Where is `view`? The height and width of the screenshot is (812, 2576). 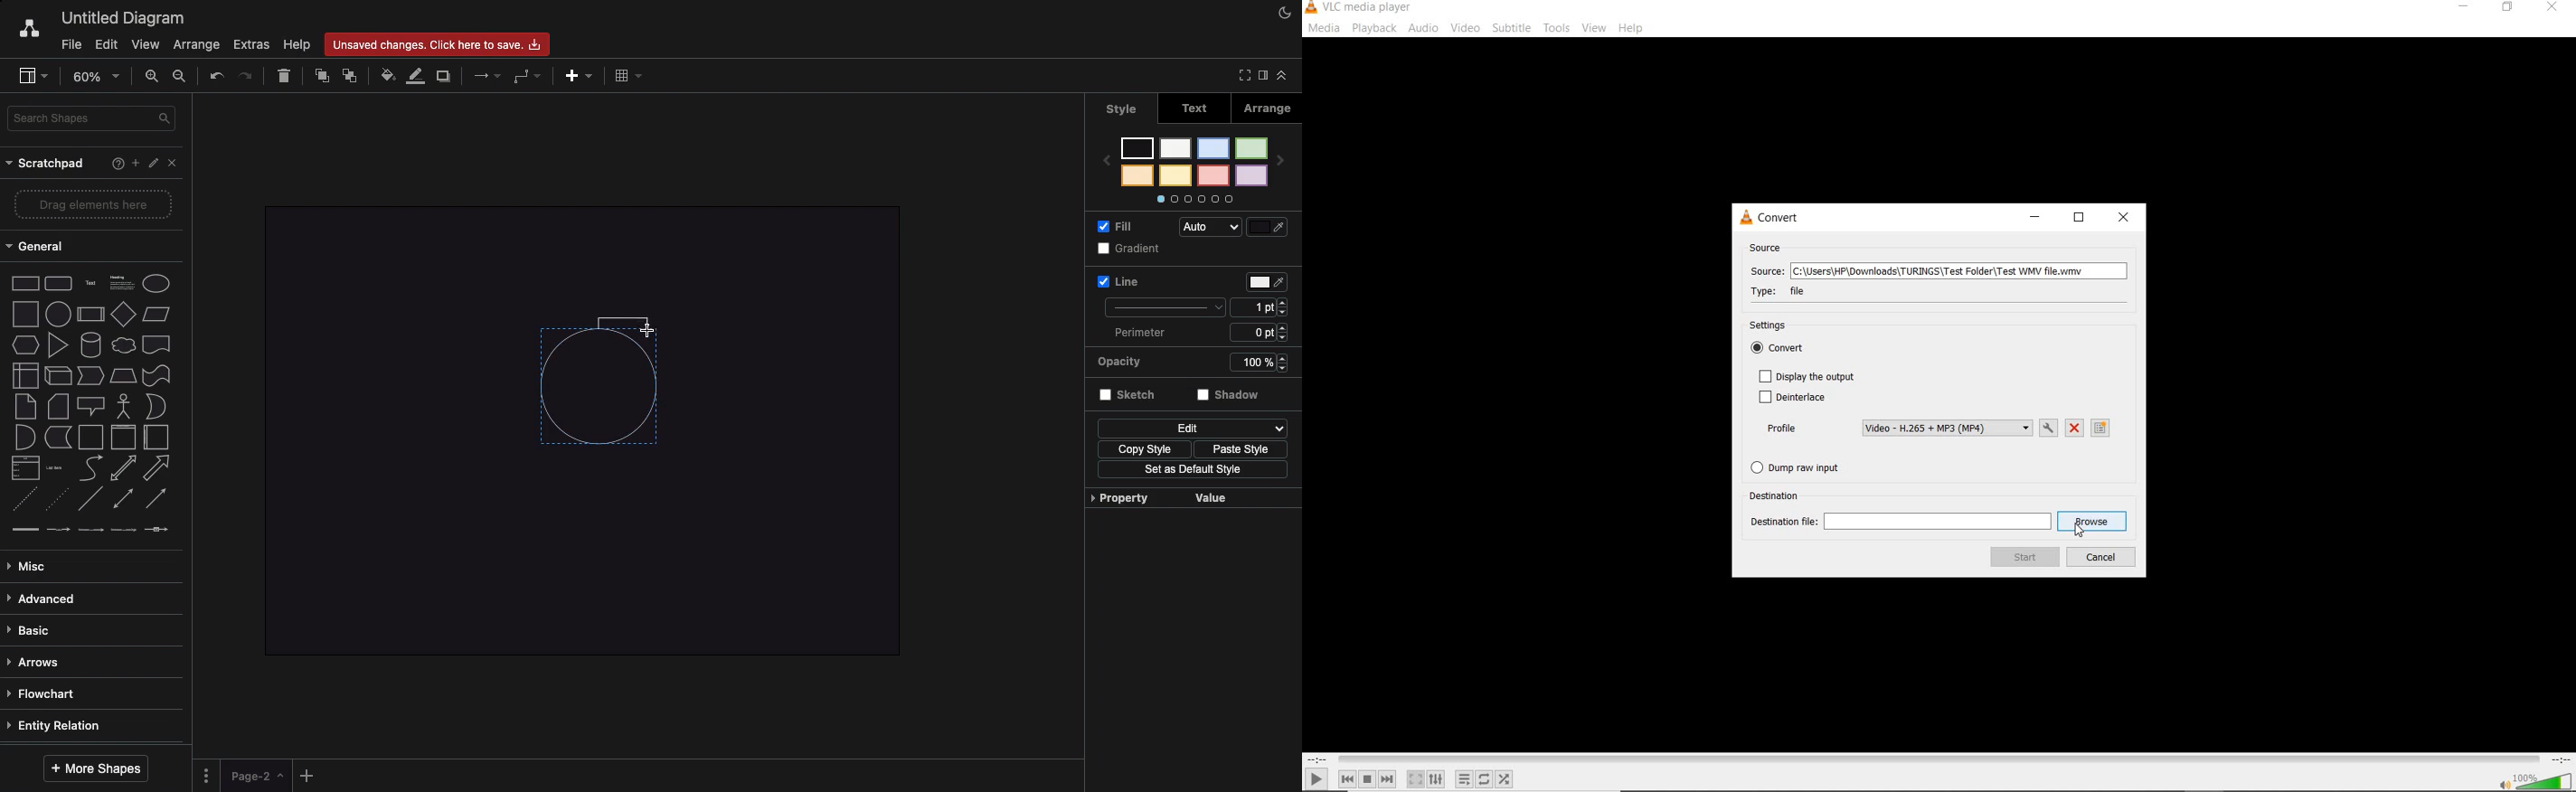 view is located at coordinates (1595, 28).